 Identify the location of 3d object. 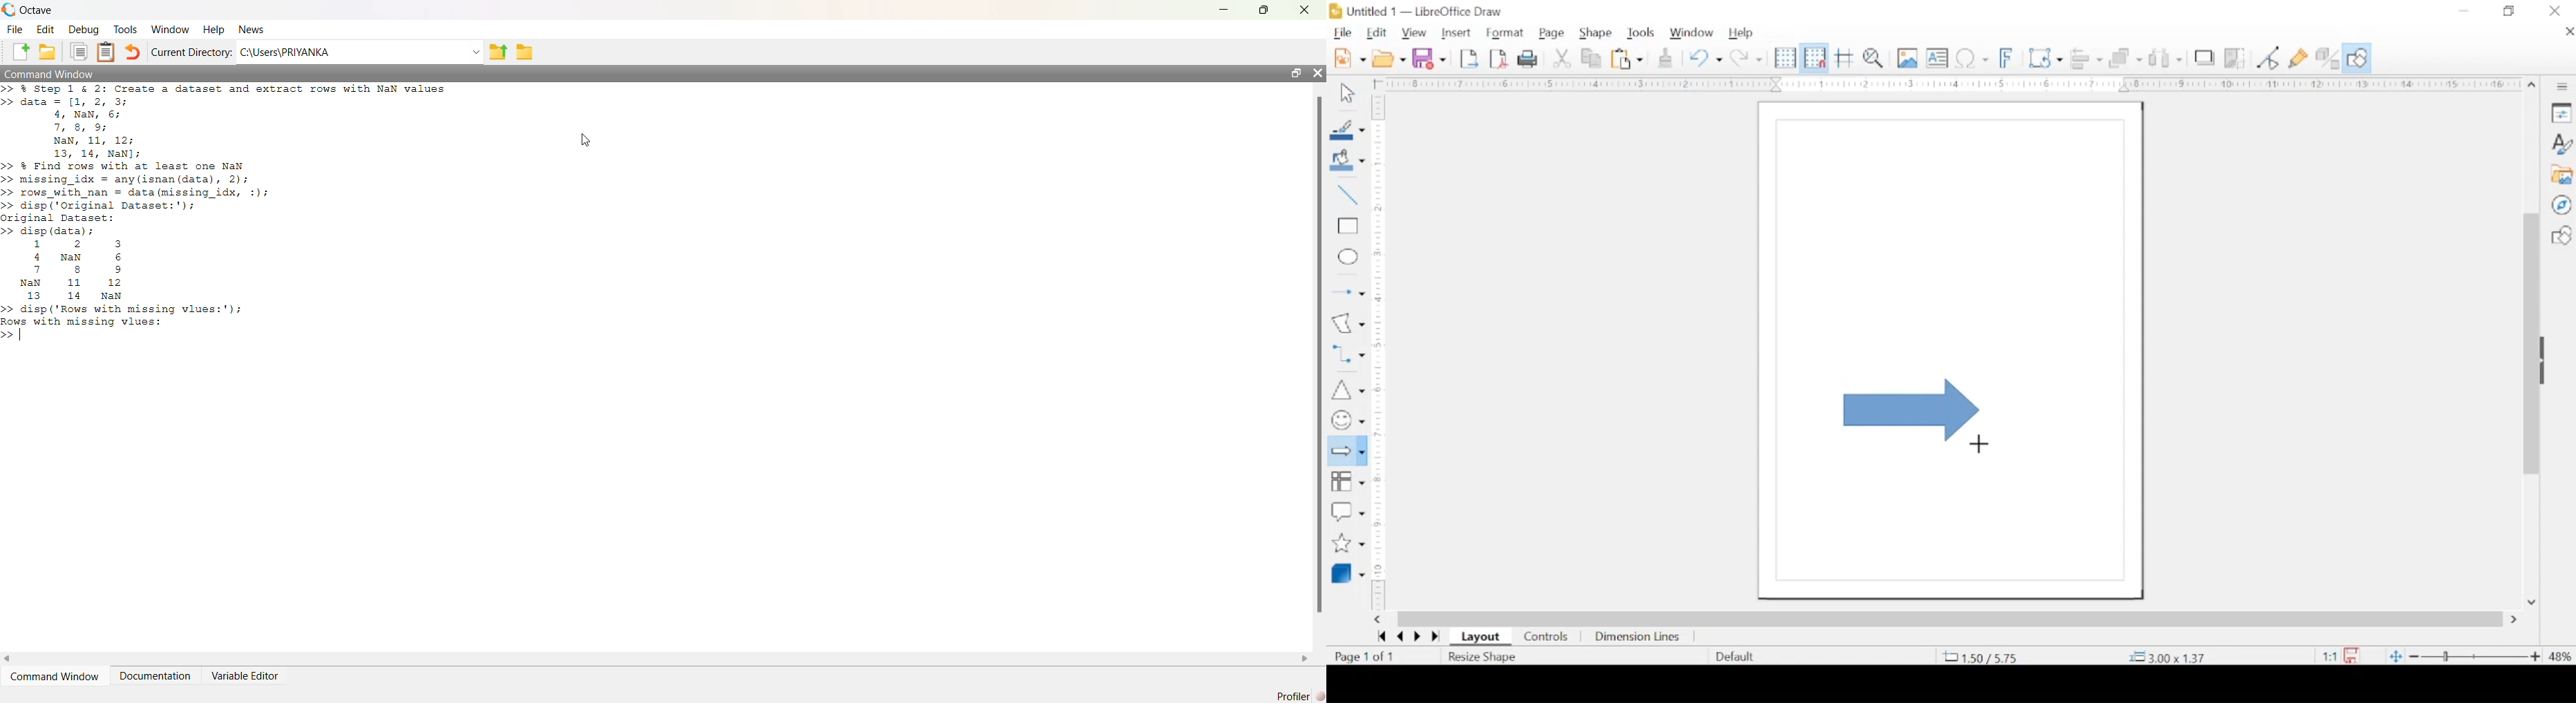
(1349, 573).